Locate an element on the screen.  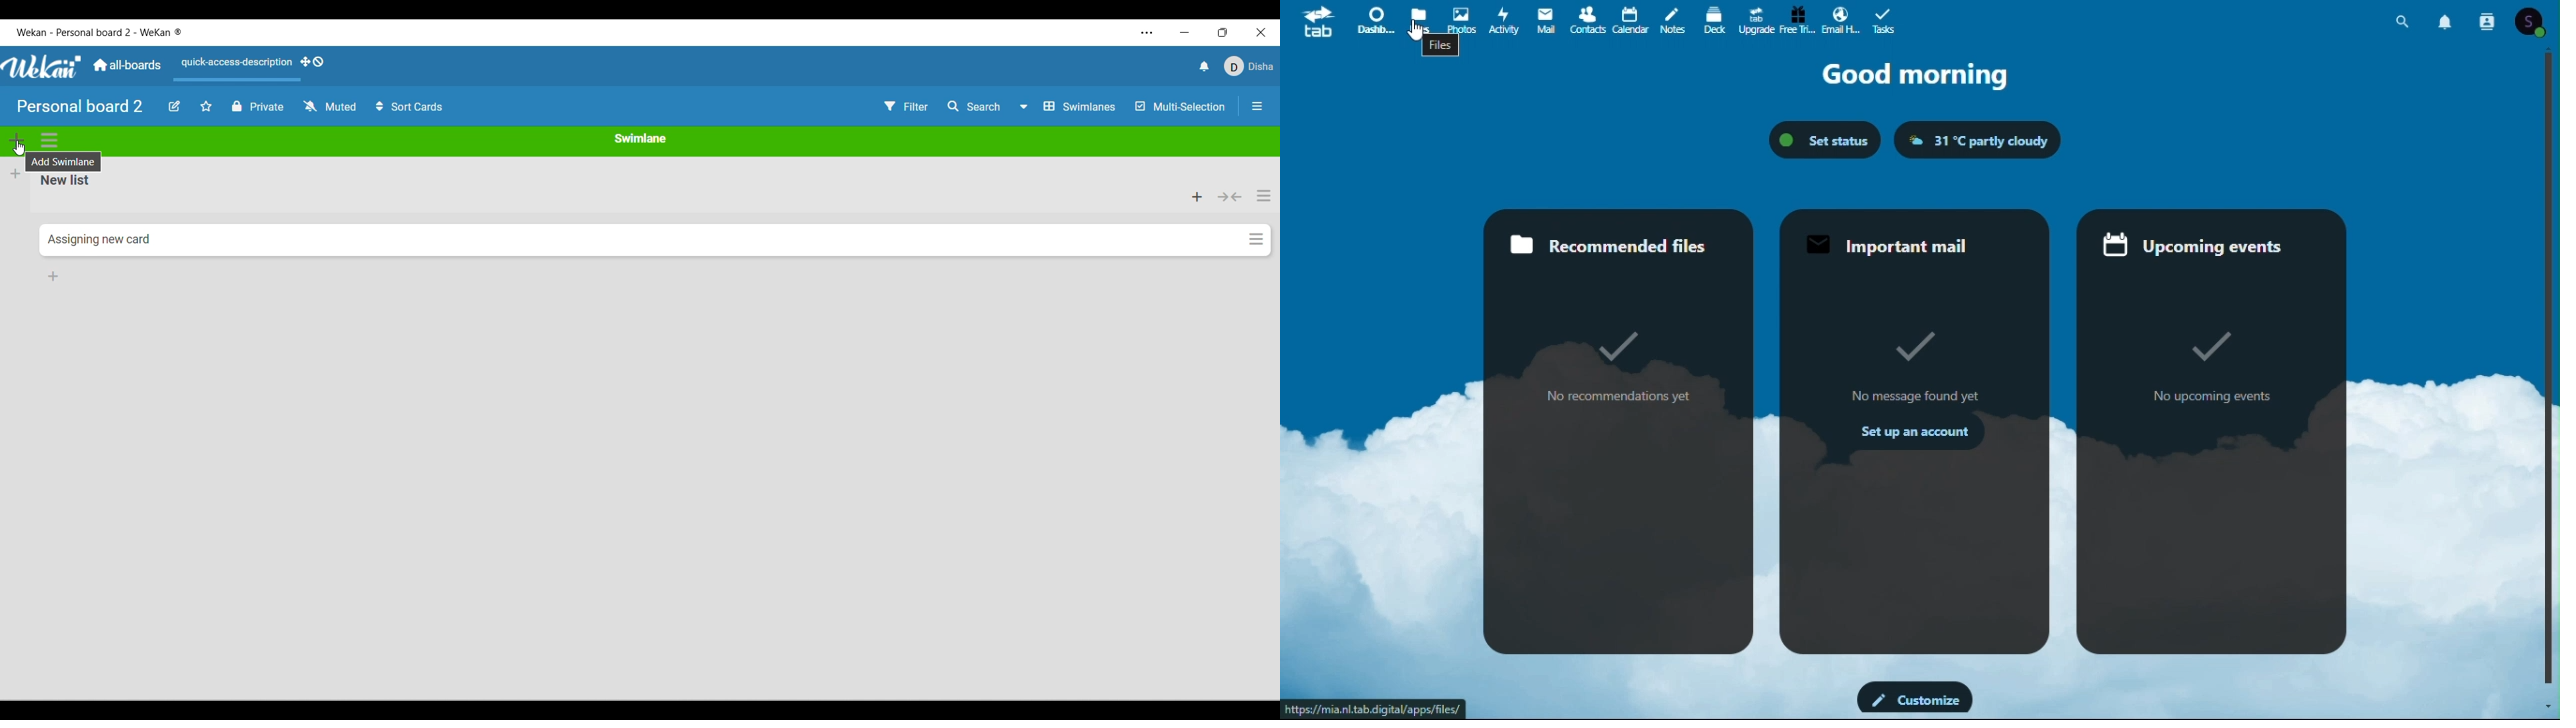
Collapse is located at coordinates (1230, 197).